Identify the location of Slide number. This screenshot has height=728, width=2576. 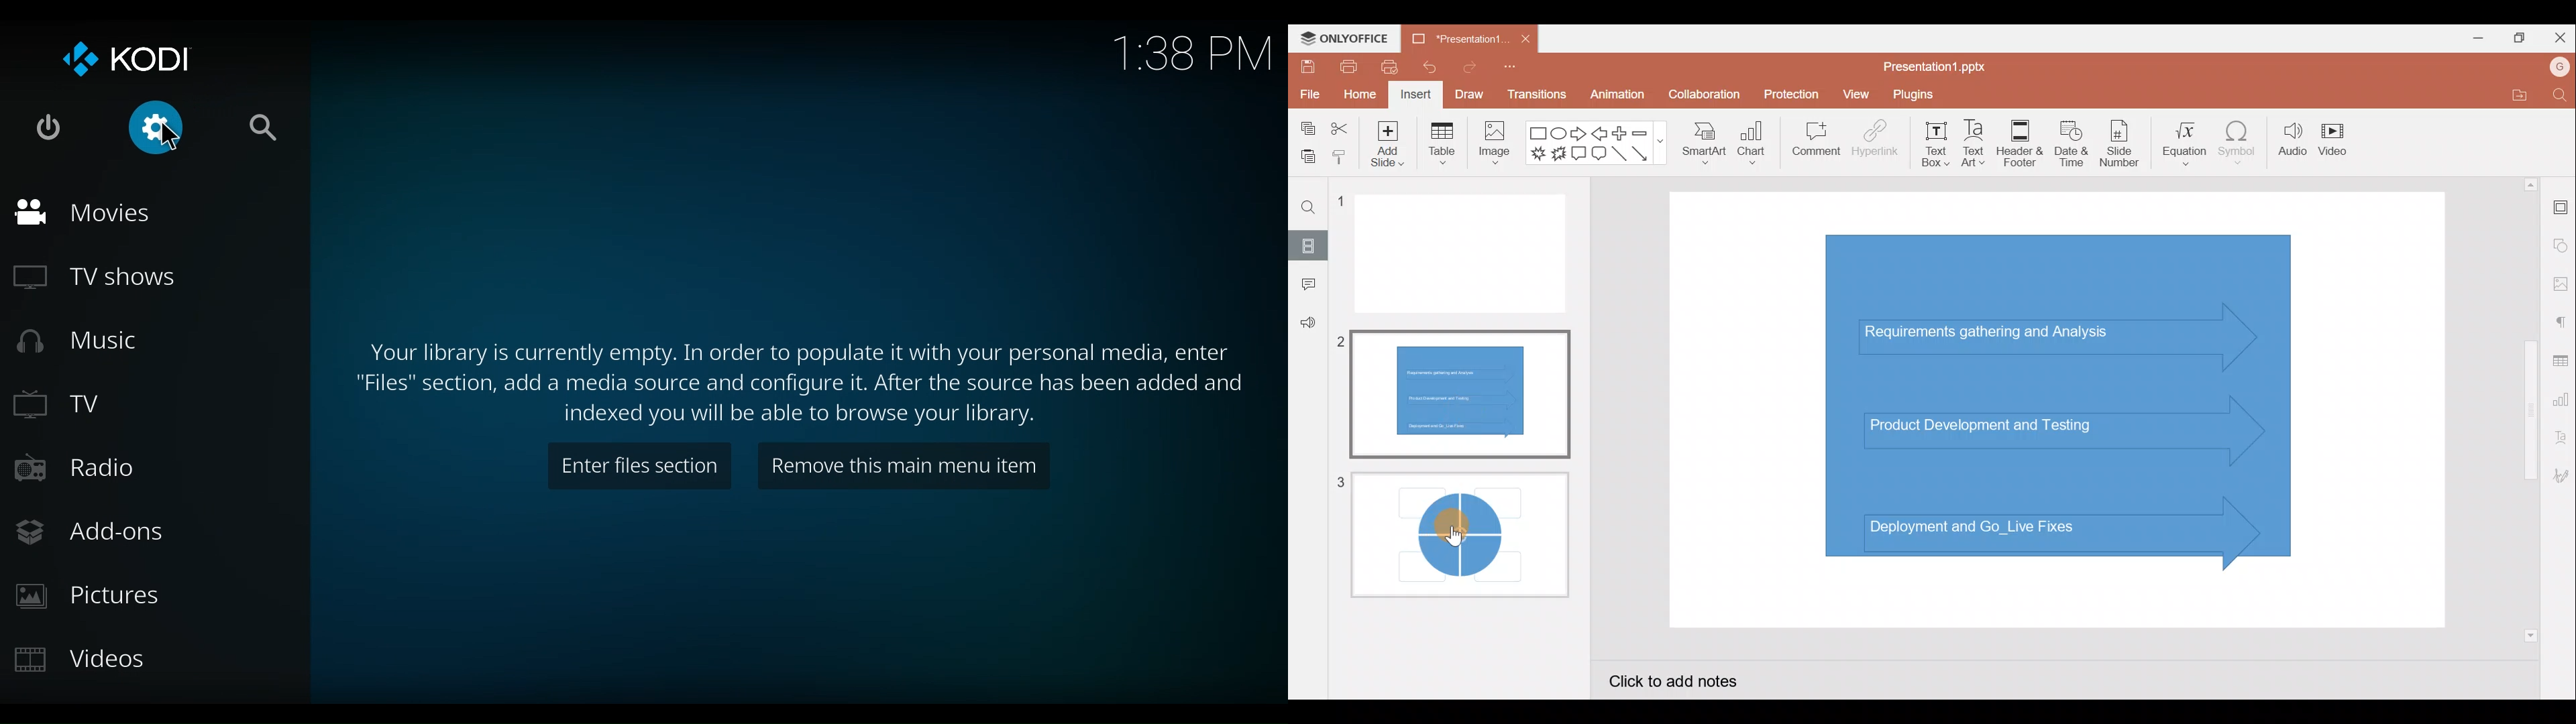
(2124, 143).